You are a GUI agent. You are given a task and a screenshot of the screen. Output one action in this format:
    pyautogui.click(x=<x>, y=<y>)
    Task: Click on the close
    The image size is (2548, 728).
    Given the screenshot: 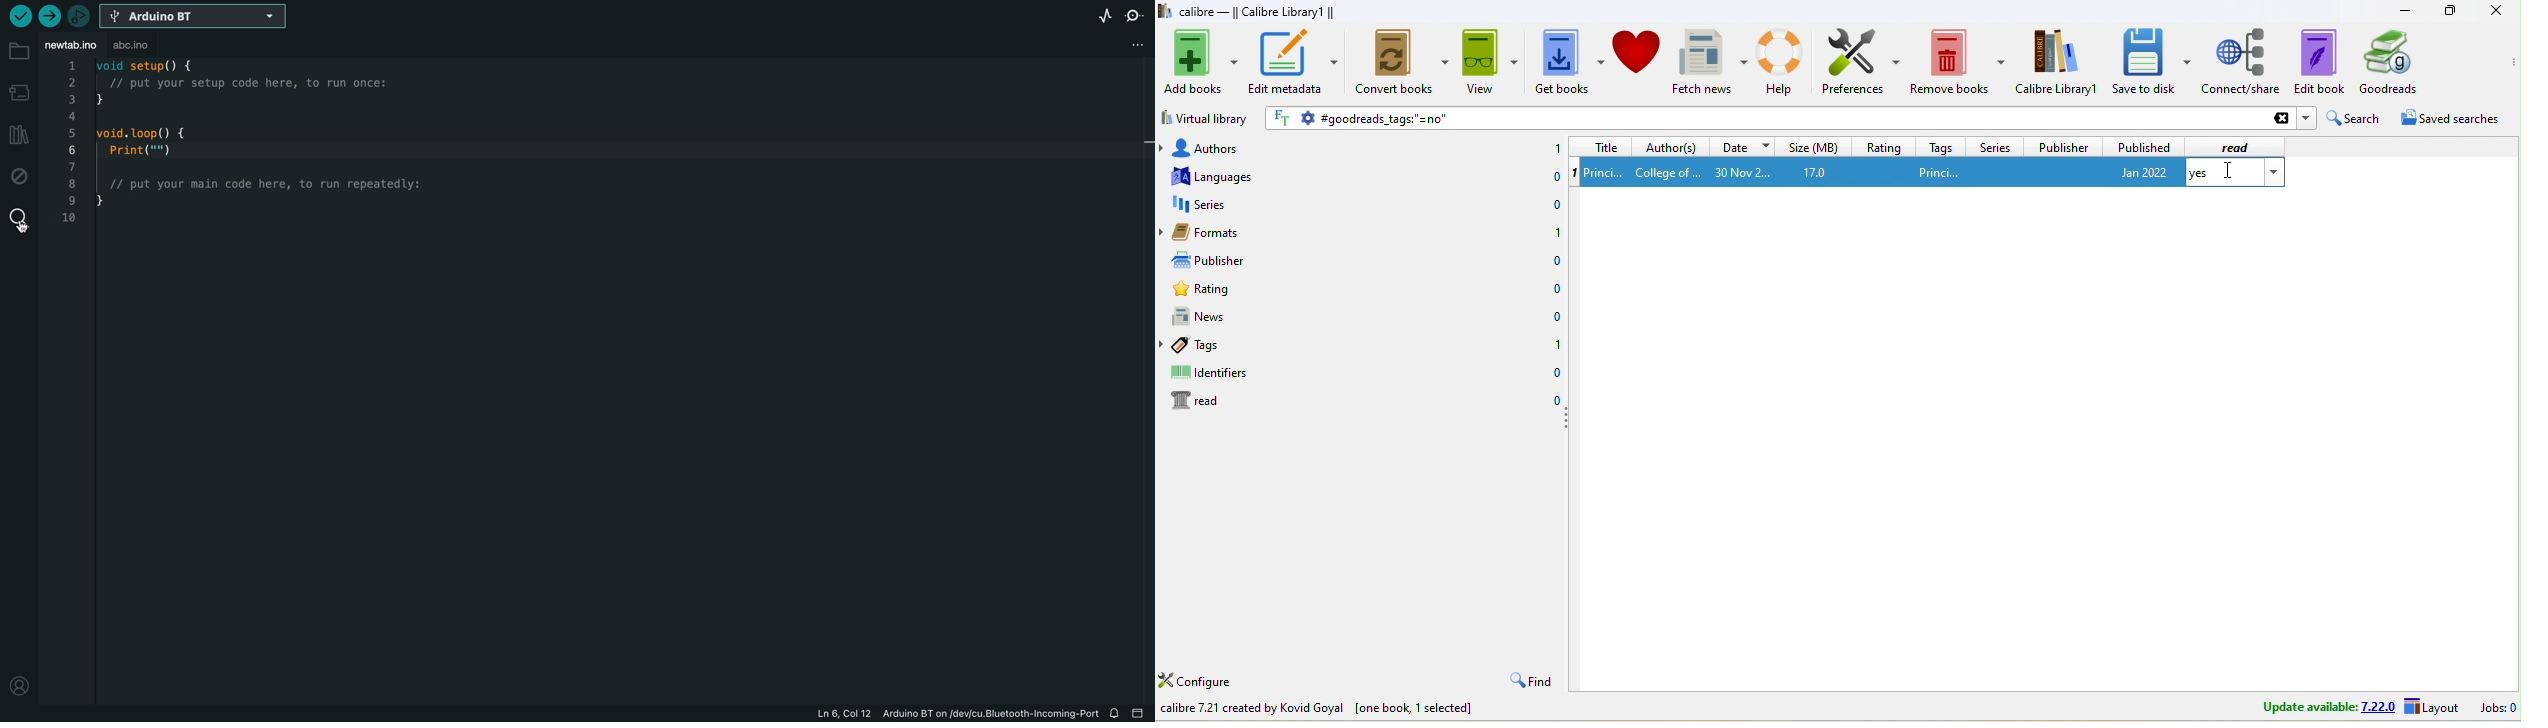 What is the action you would take?
    pyautogui.click(x=2494, y=11)
    